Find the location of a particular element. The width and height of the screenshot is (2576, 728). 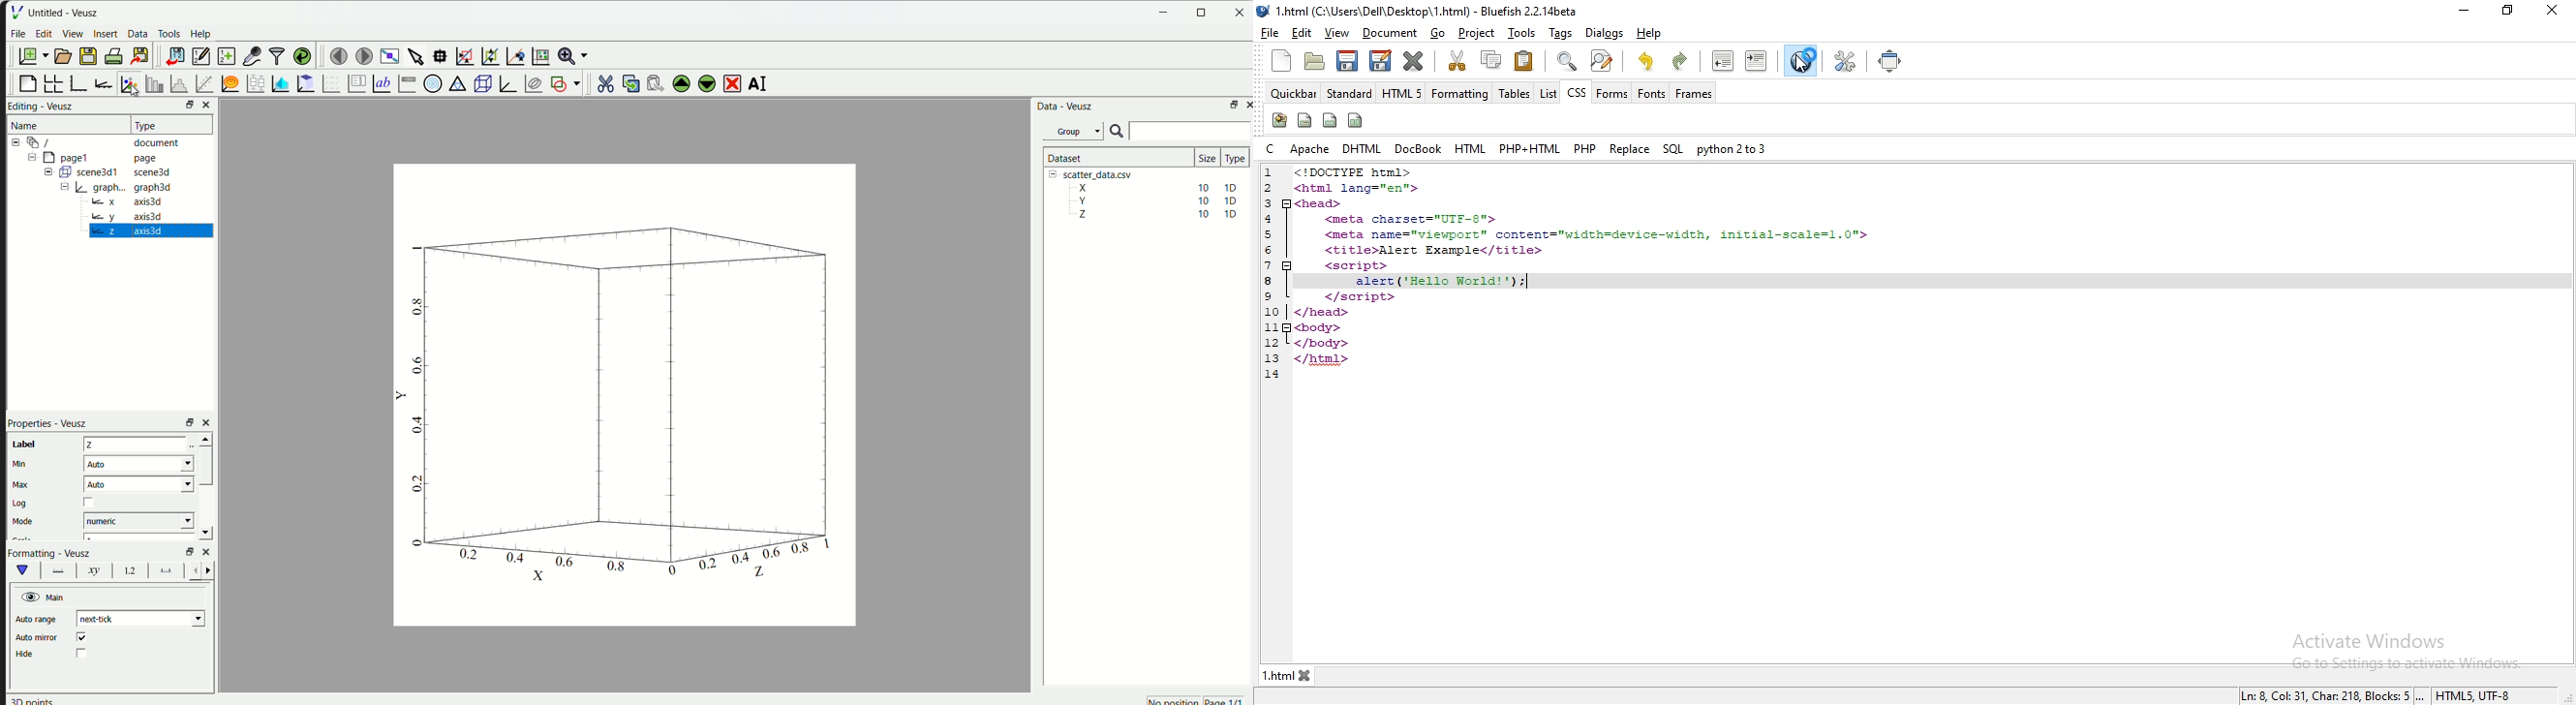

= ( scene3d1  scene3d is located at coordinates (110, 172).